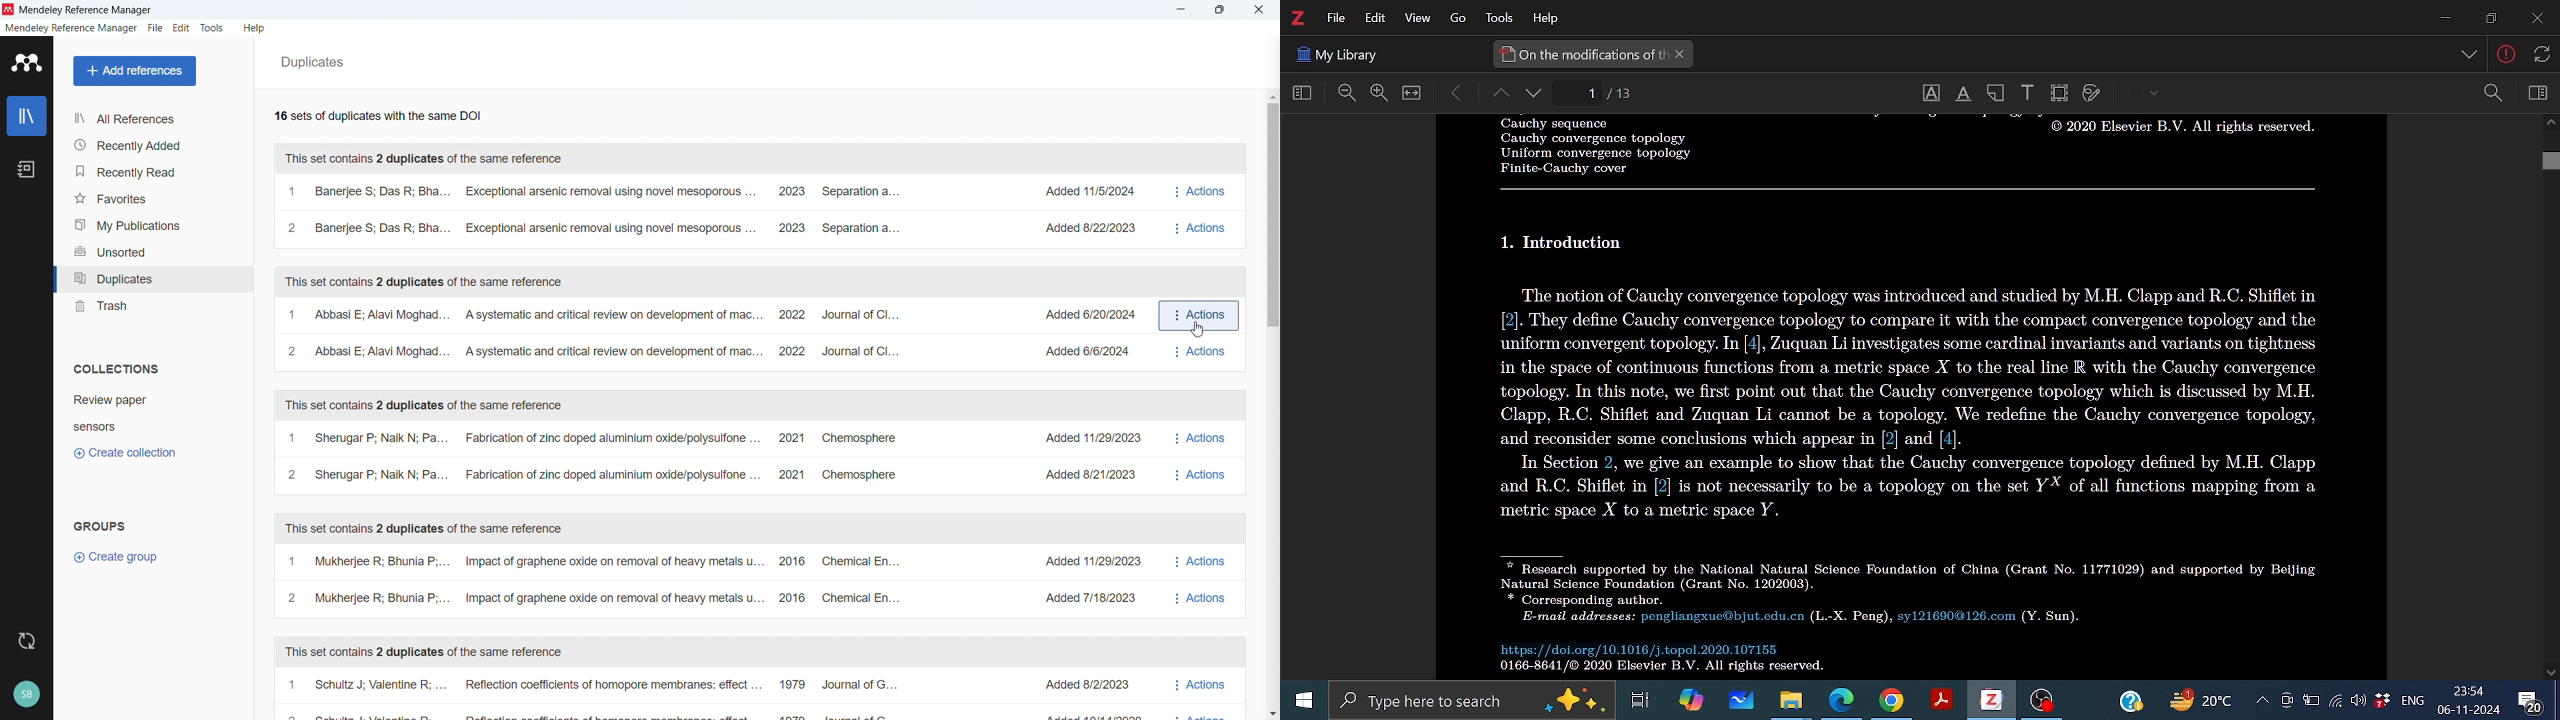  Describe the element at coordinates (1299, 701) in the screenshot. I see `Start` at that location.